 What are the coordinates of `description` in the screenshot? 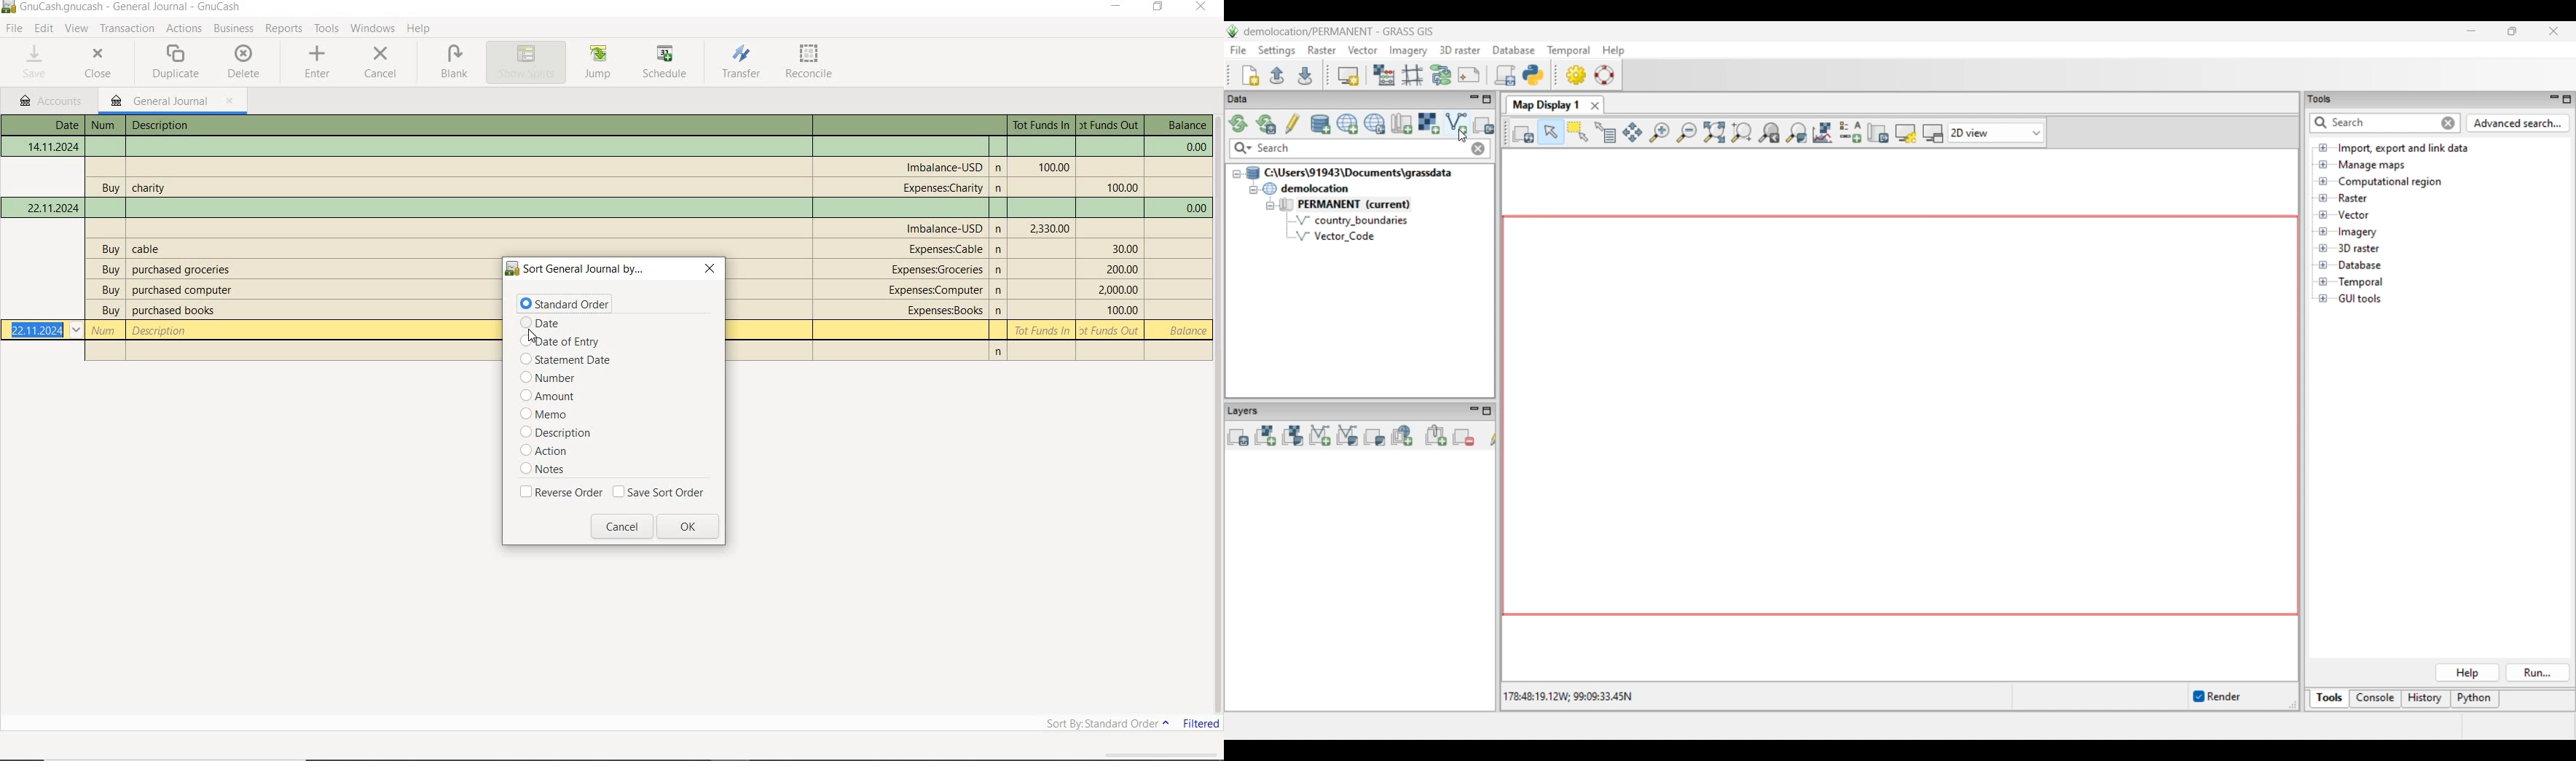 It's located at (173, 311).